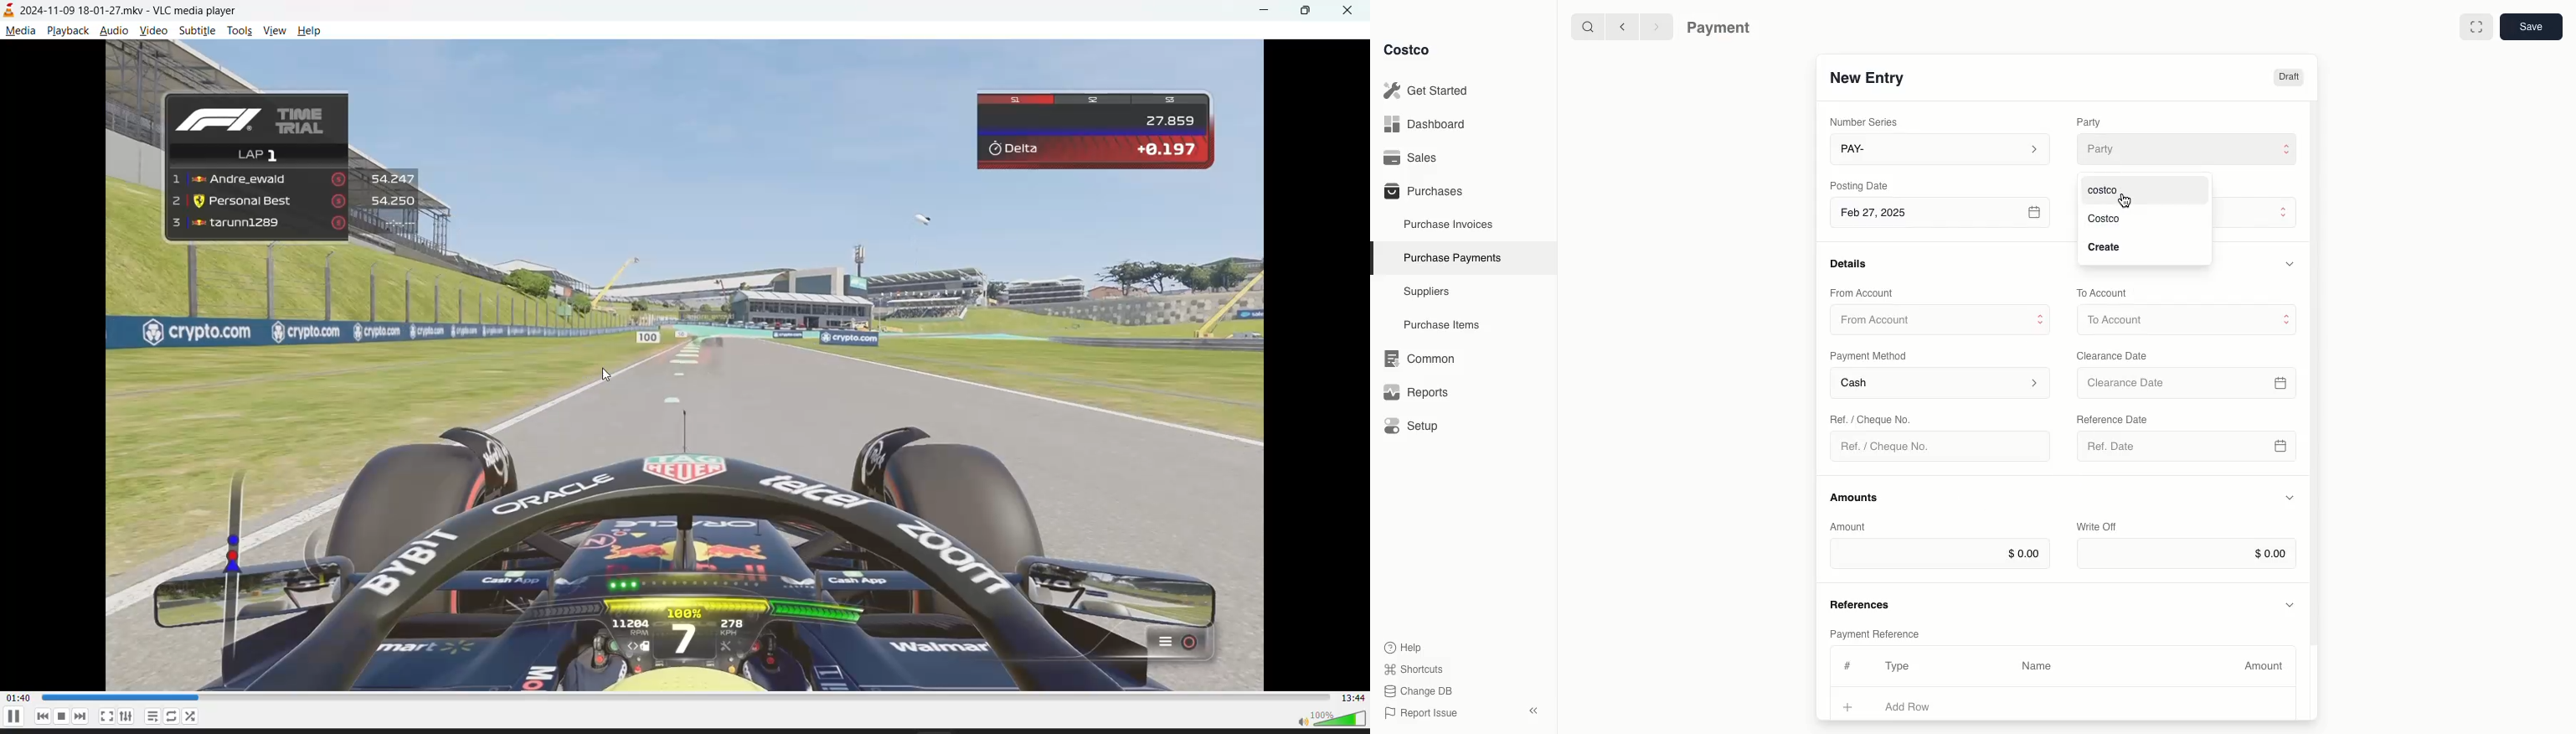  I want to click on Add Row, so click(1919, 706).